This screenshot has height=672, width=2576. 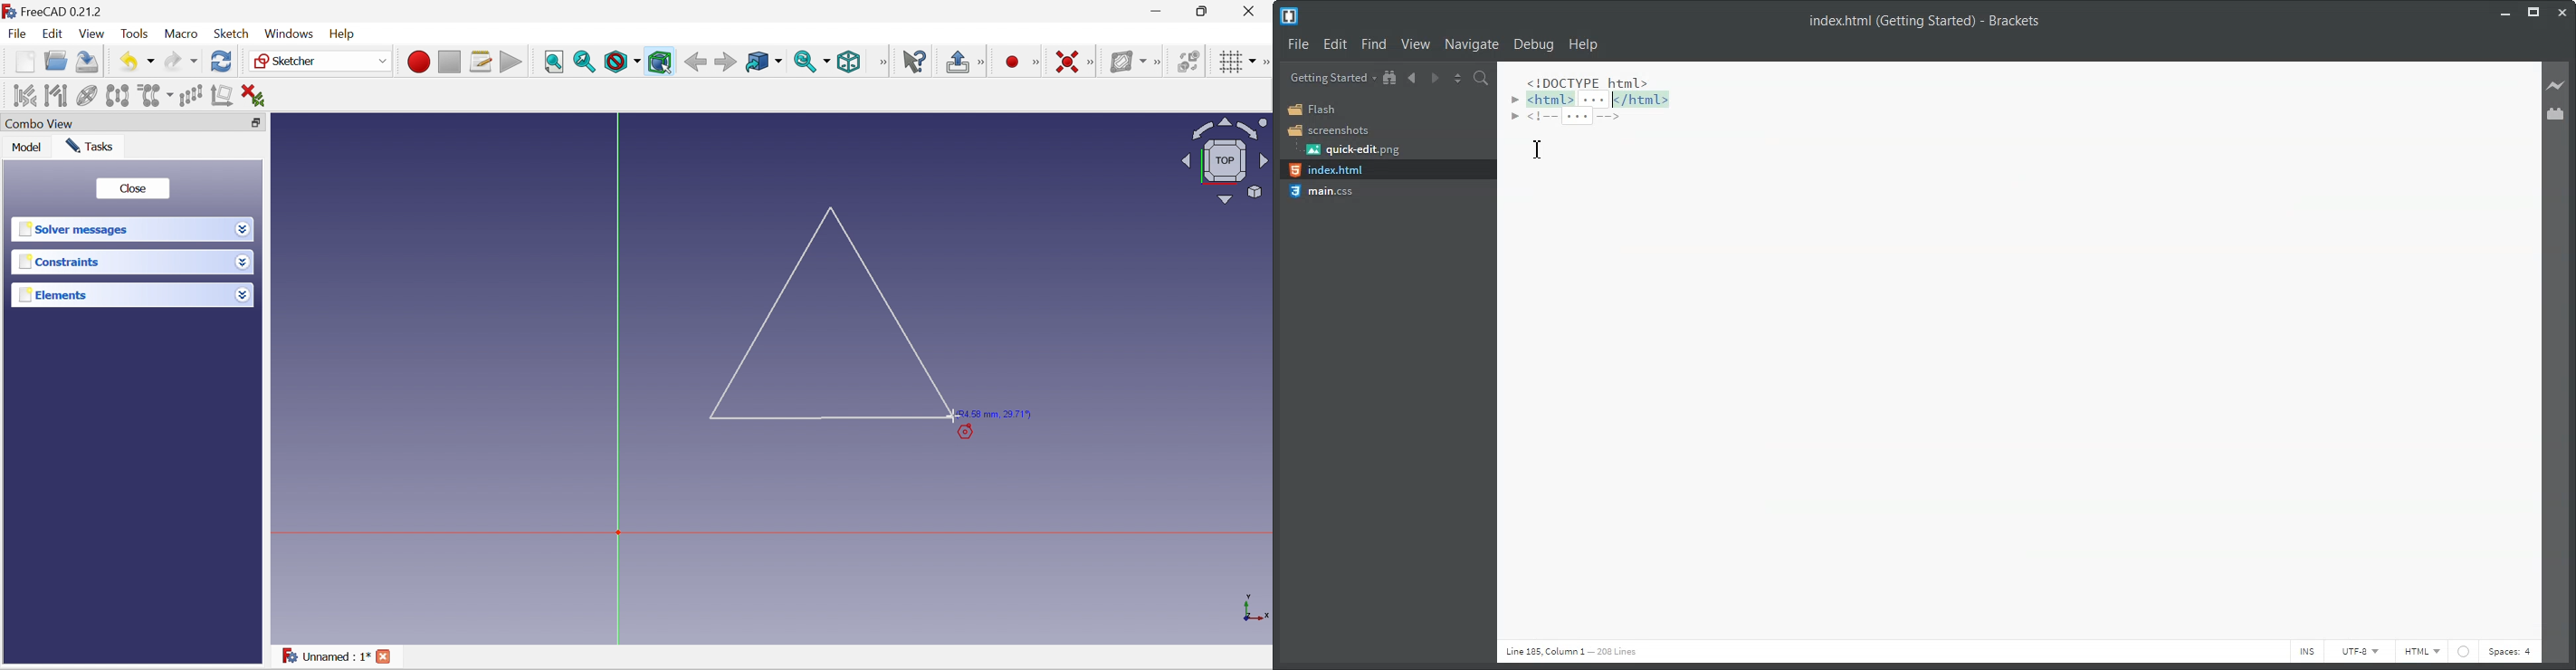 I want to click on Draw style, so click(x=621, y=62).